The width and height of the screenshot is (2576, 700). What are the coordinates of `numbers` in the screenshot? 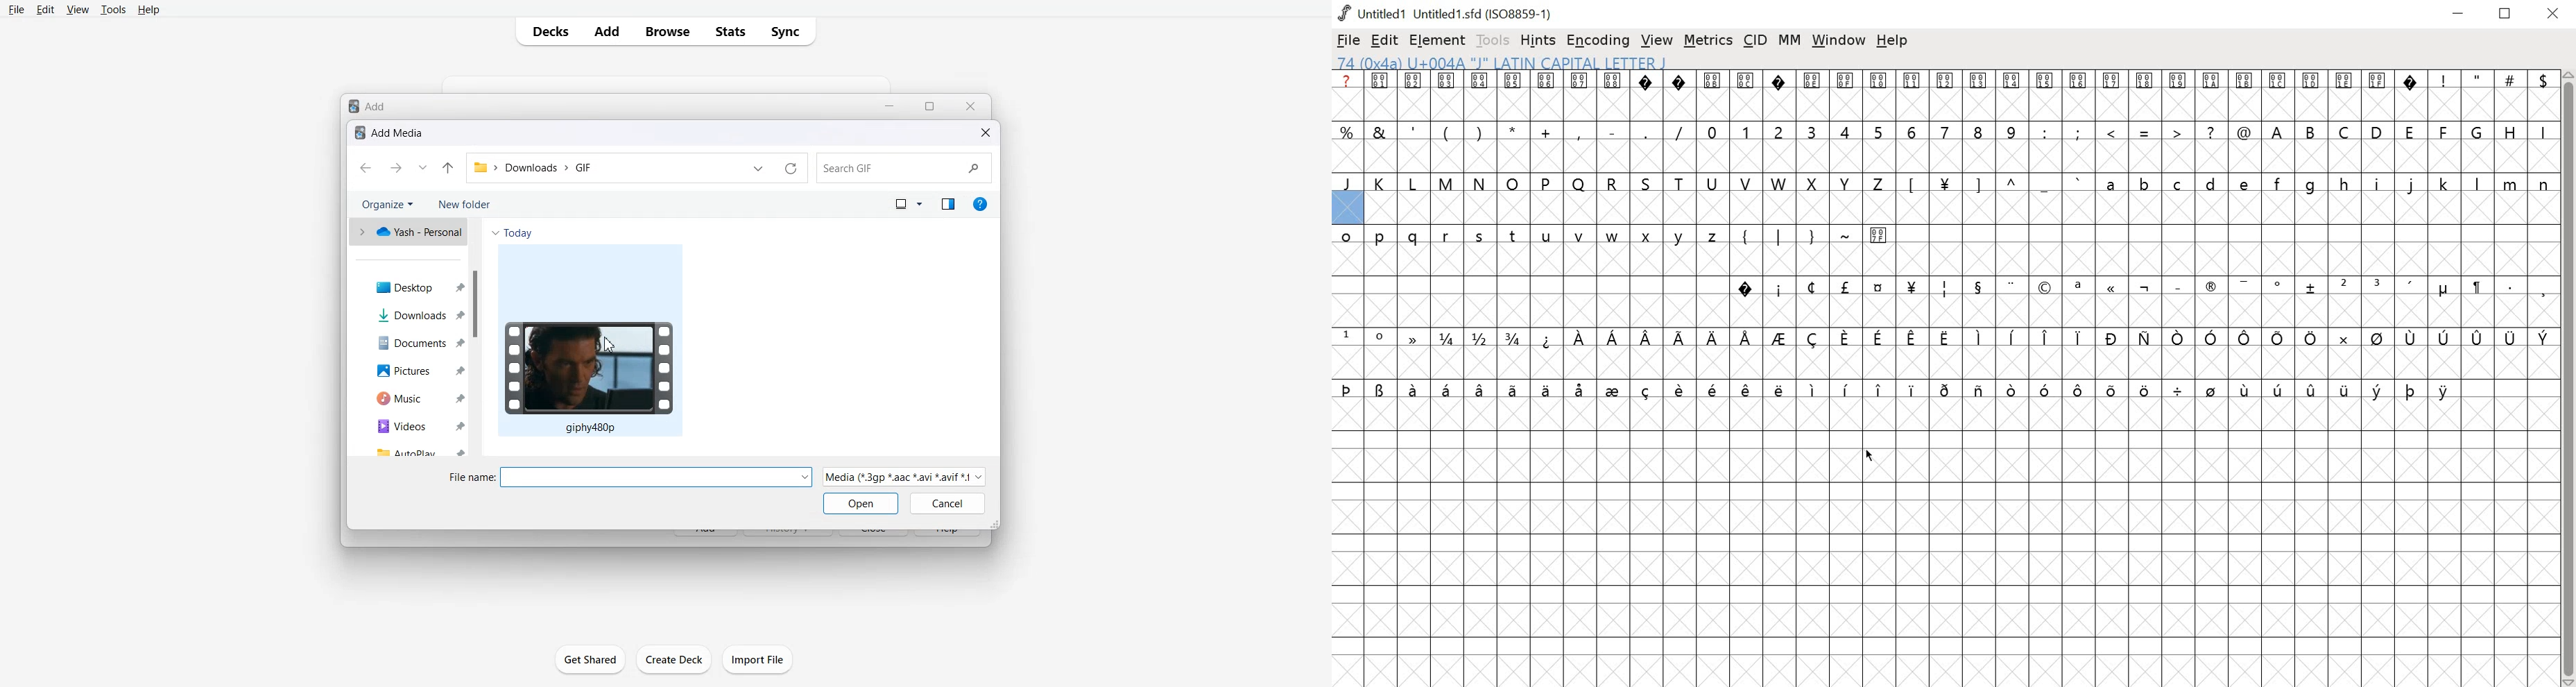 It's located at (1861, 131).